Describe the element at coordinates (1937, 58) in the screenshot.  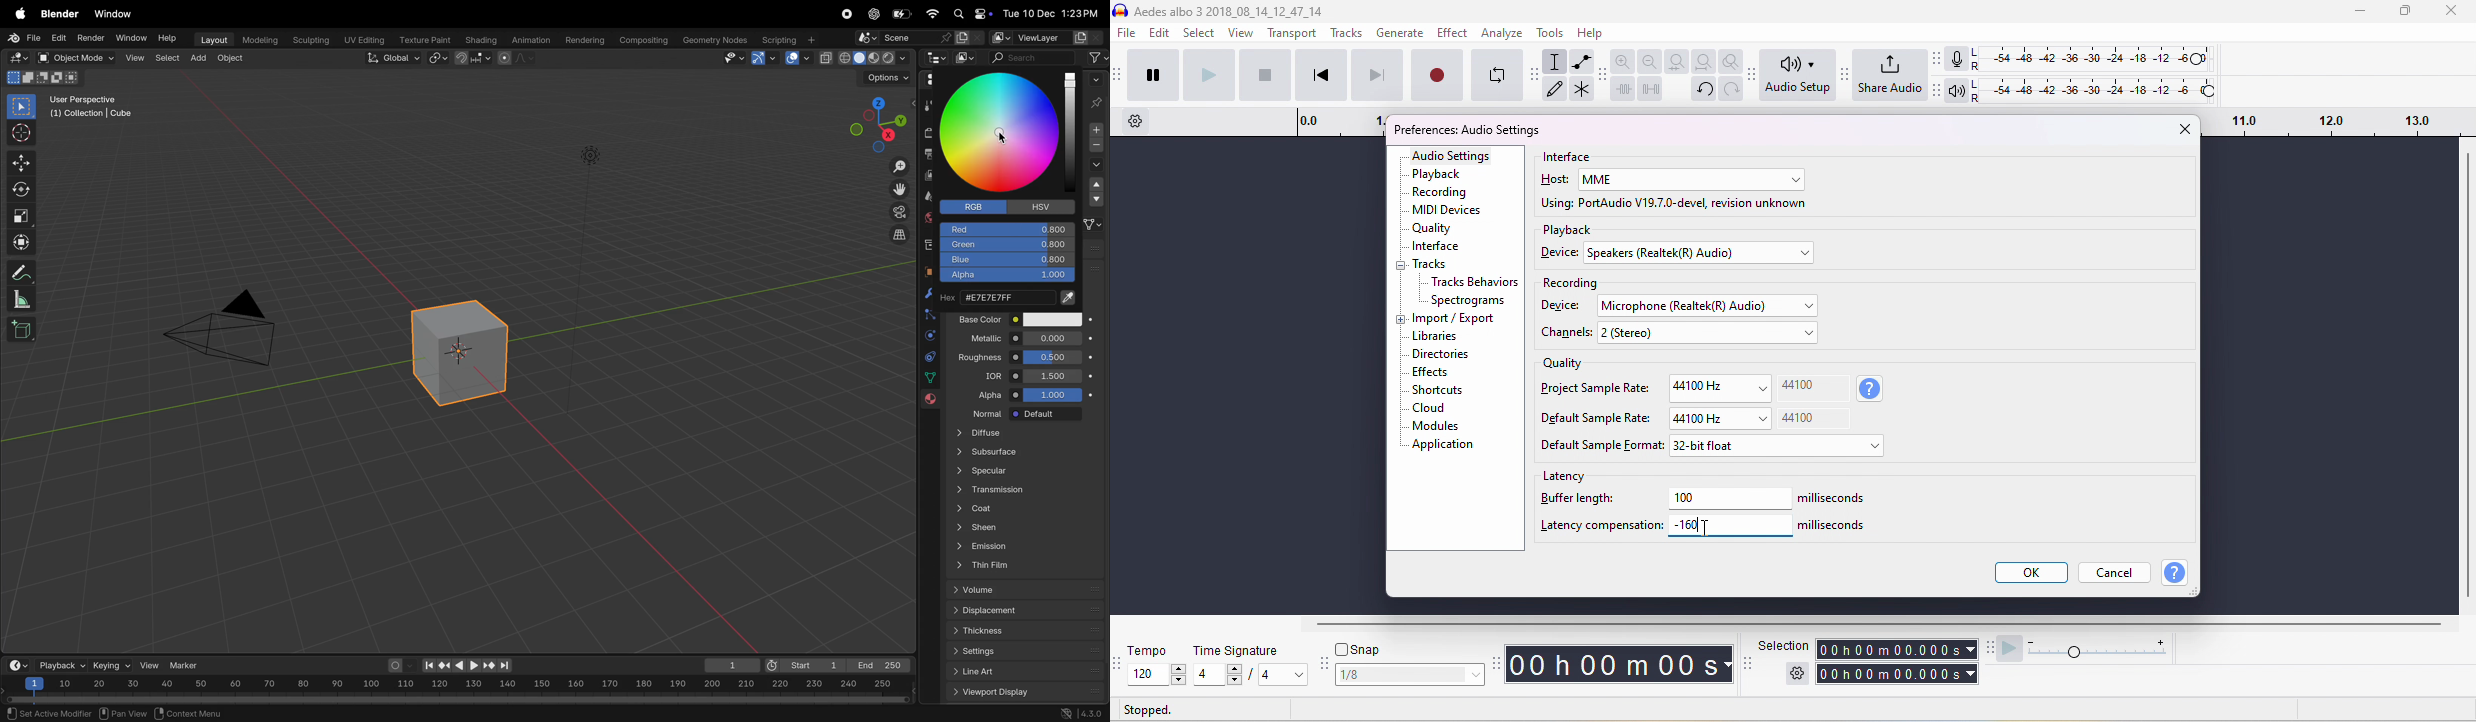
I see `audacity audio meter toolbar` at that location.